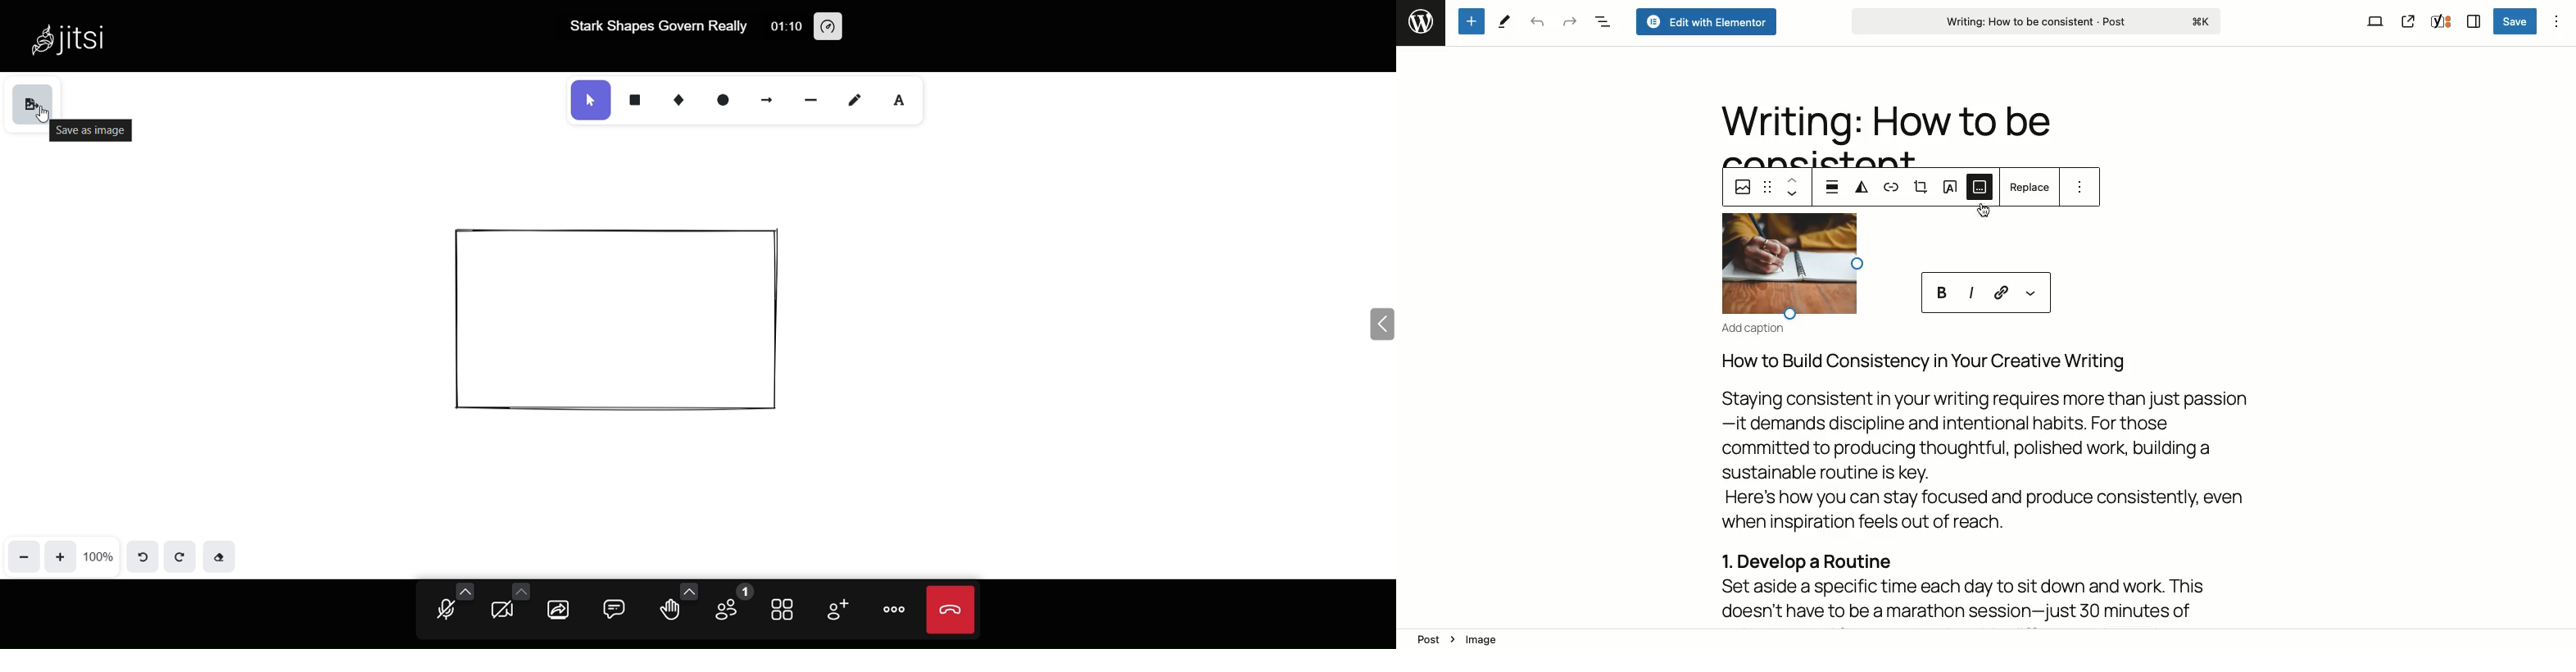 The height and width of the screenshot is (672, 2576). Describe the element at coordinates (2440, 23) in the screenshot. I see `Yoast SEO` at that location.